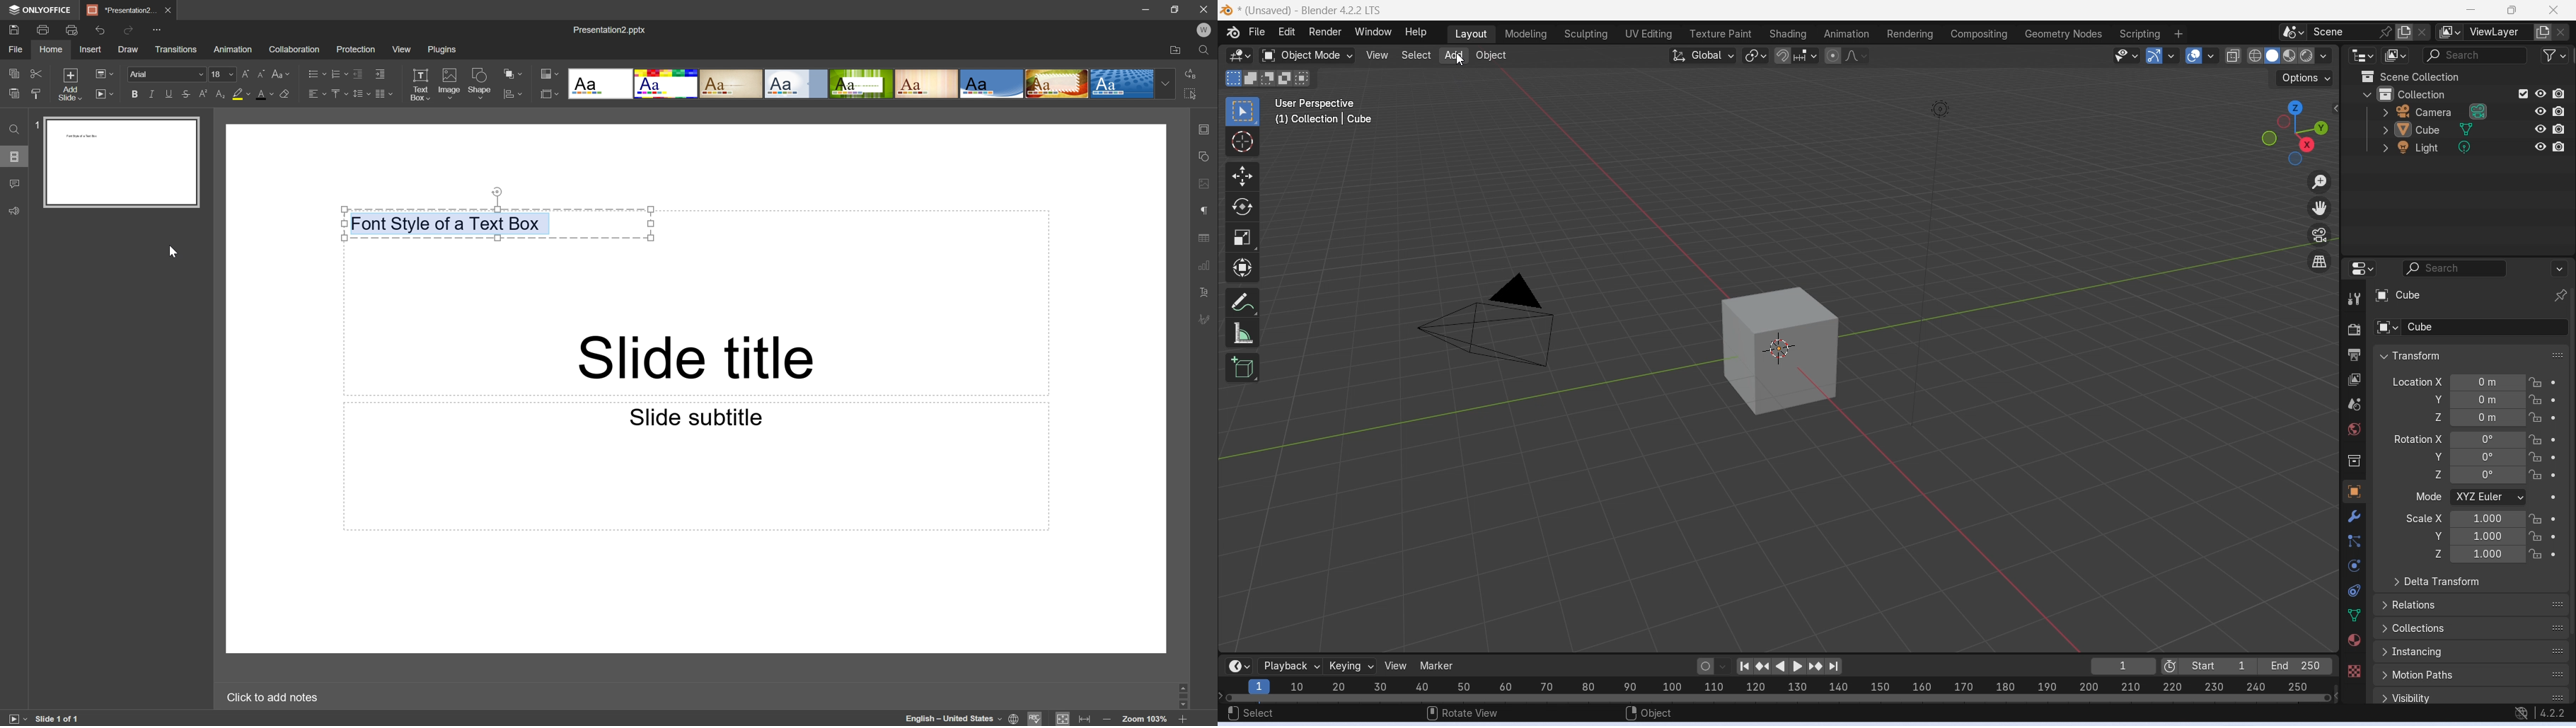 The height and width of the screenshot is (728, 2576). Describe the element at coordinates (2558, 111) in the screenshot. I see `disable in renders` at that location.